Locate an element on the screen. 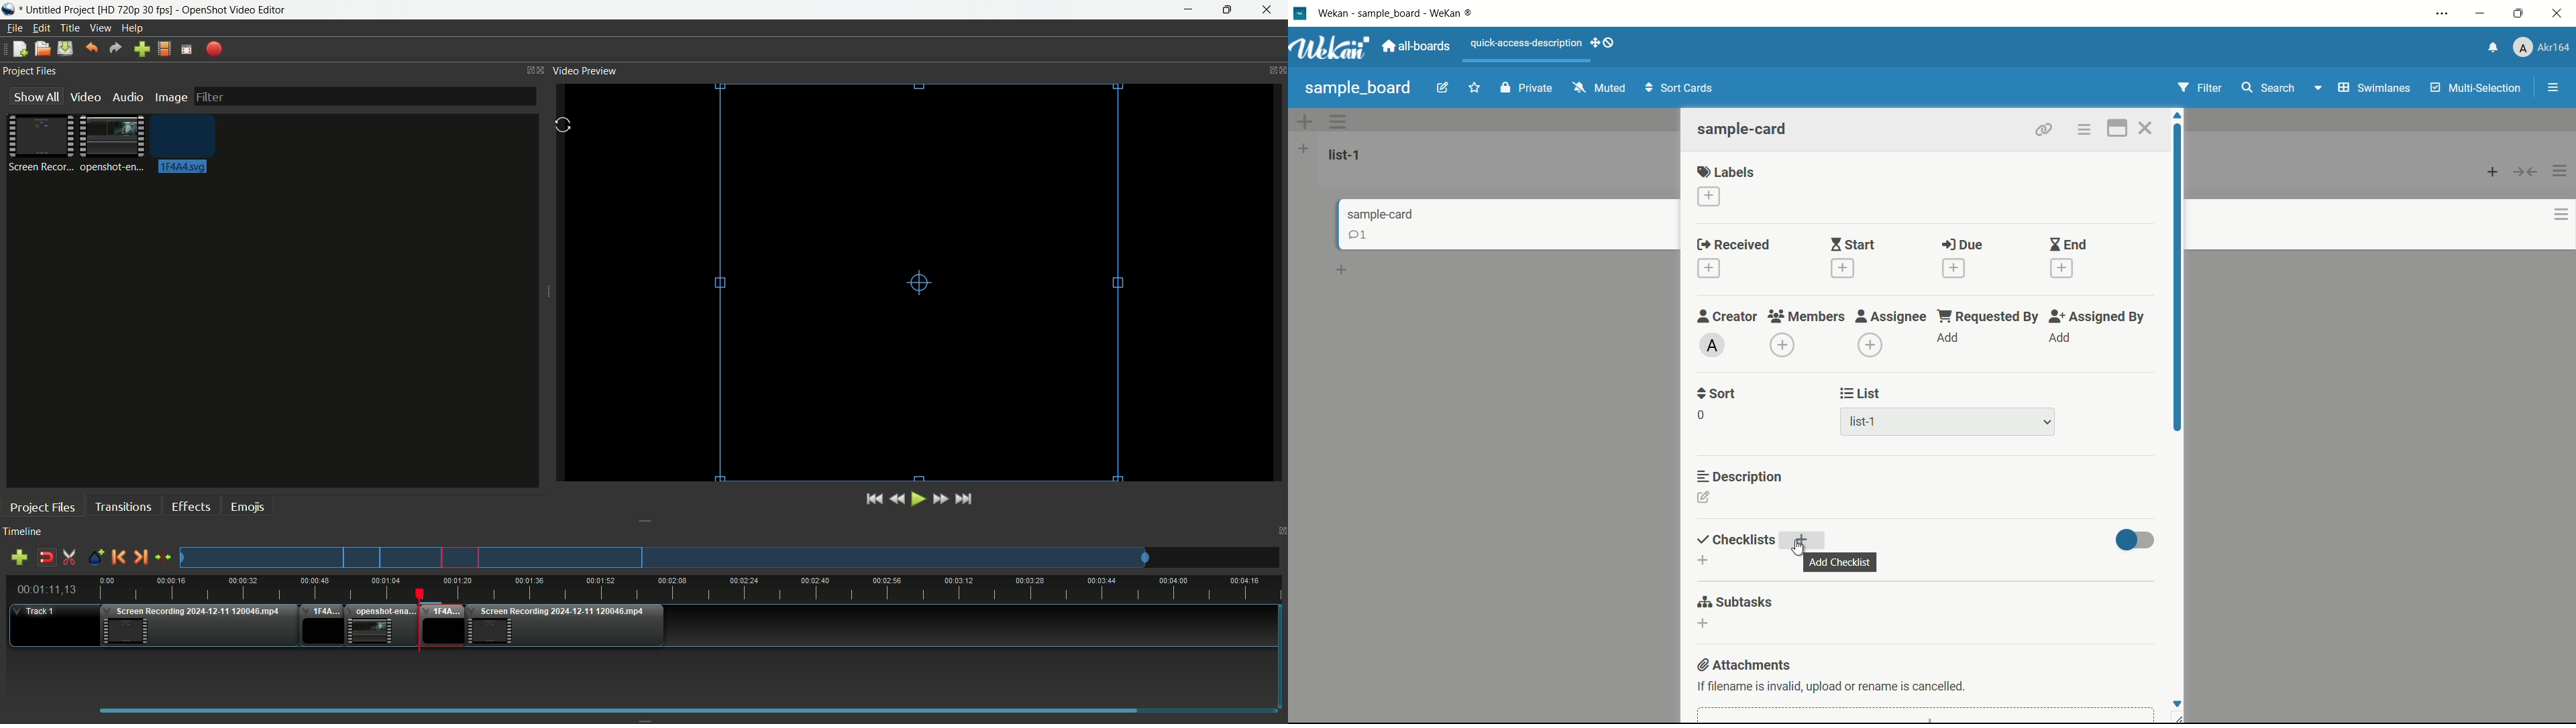 The width and height of the screenshot is (2576, 728). Import is located at coordinates (143, 50).